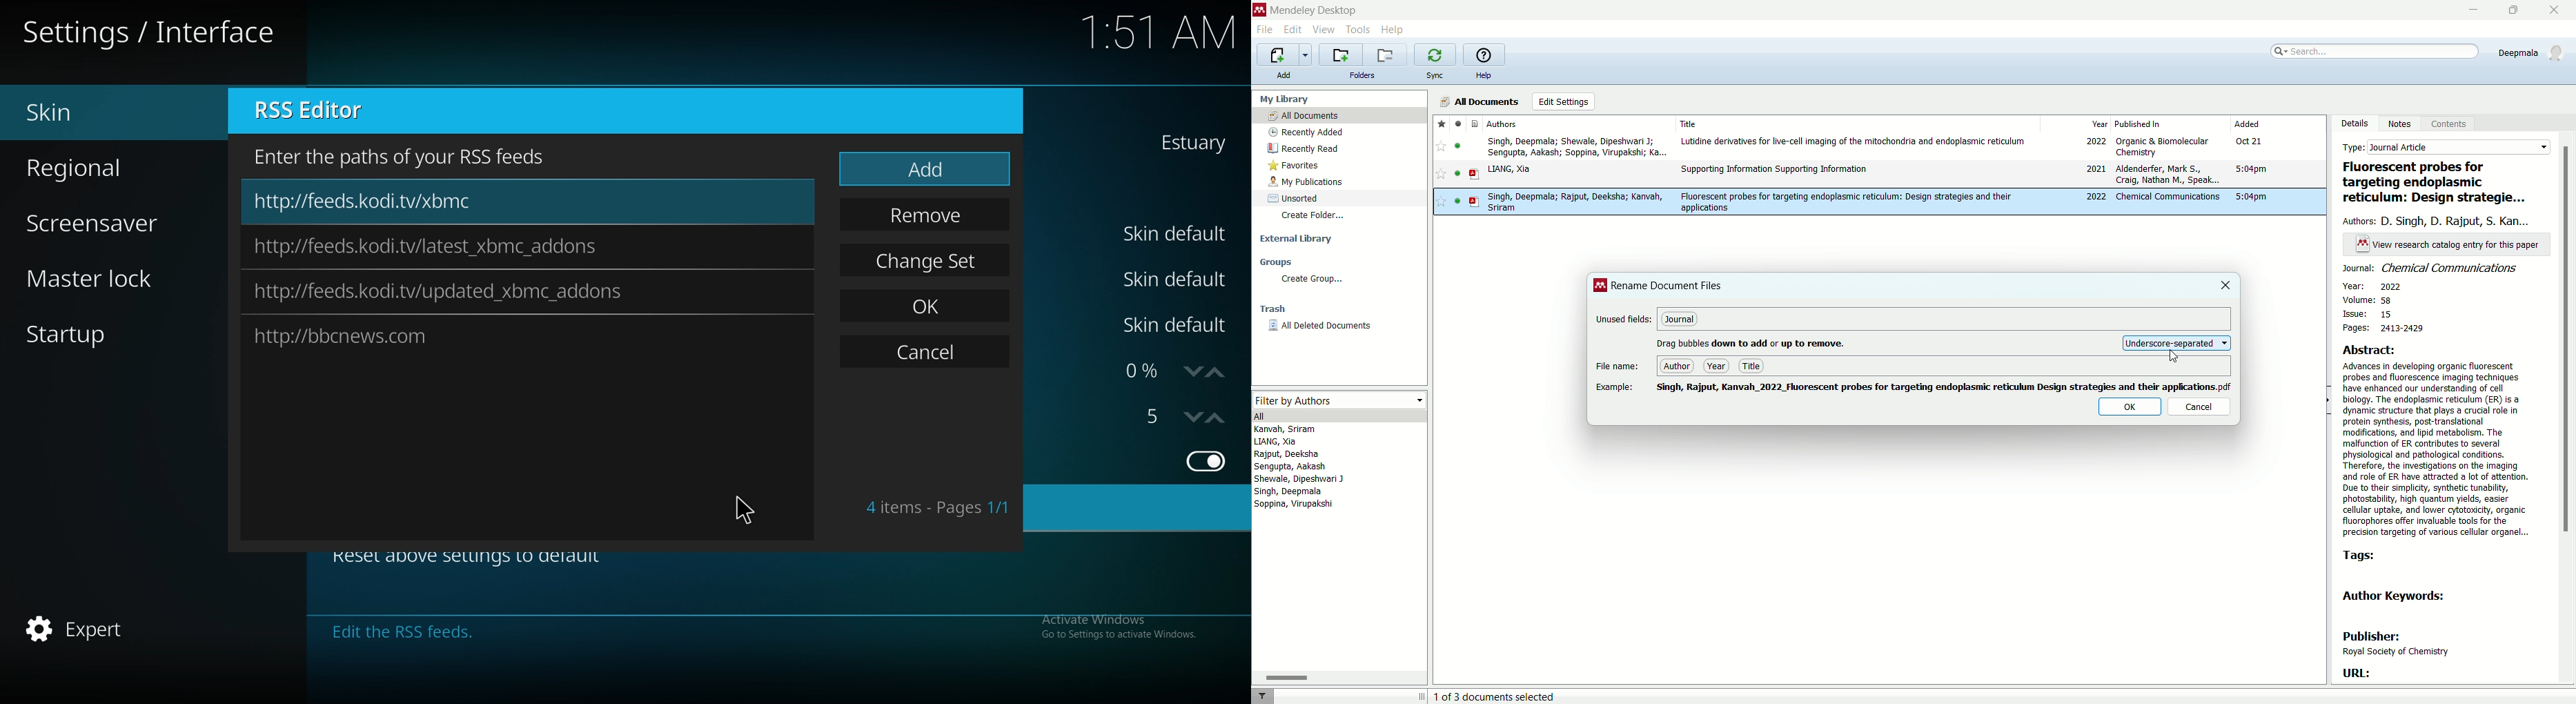  Describe the element at coordinates (2395, 644) in the screenshot. I see `publisher` at that location.